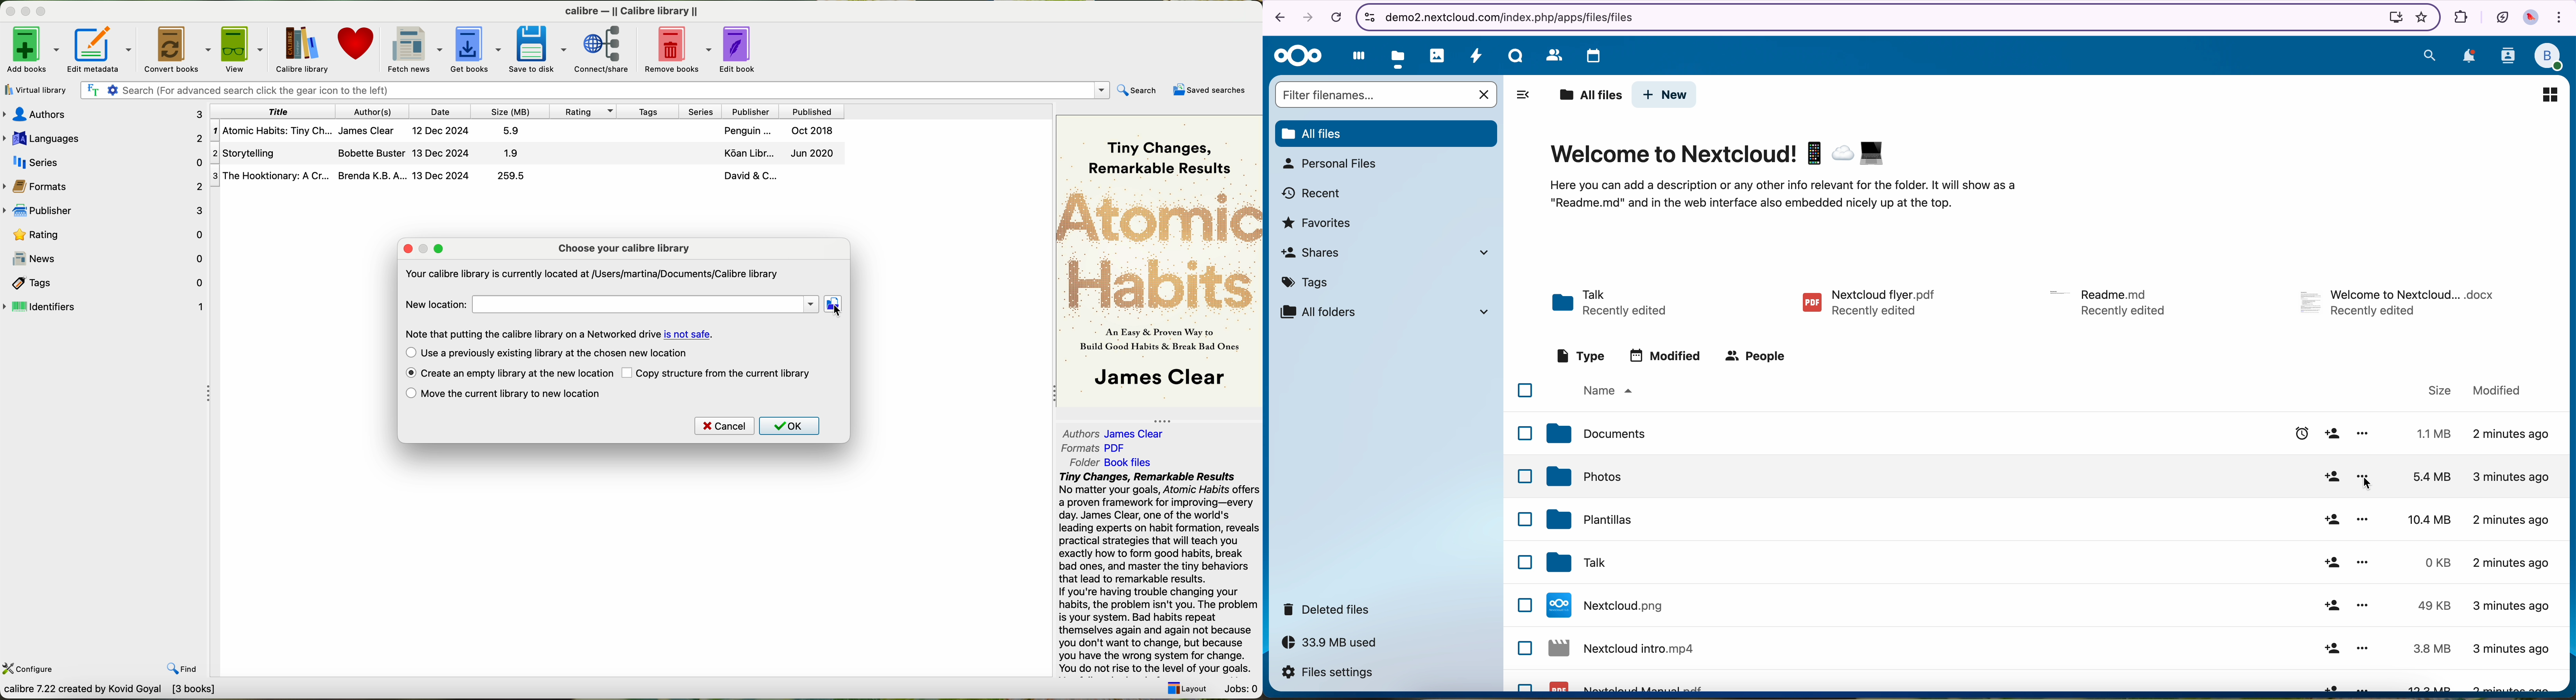 The image size is (2576, 700). Describe the element at coordinates (1598, 434) in the screenshot. I see `documents` at that location.